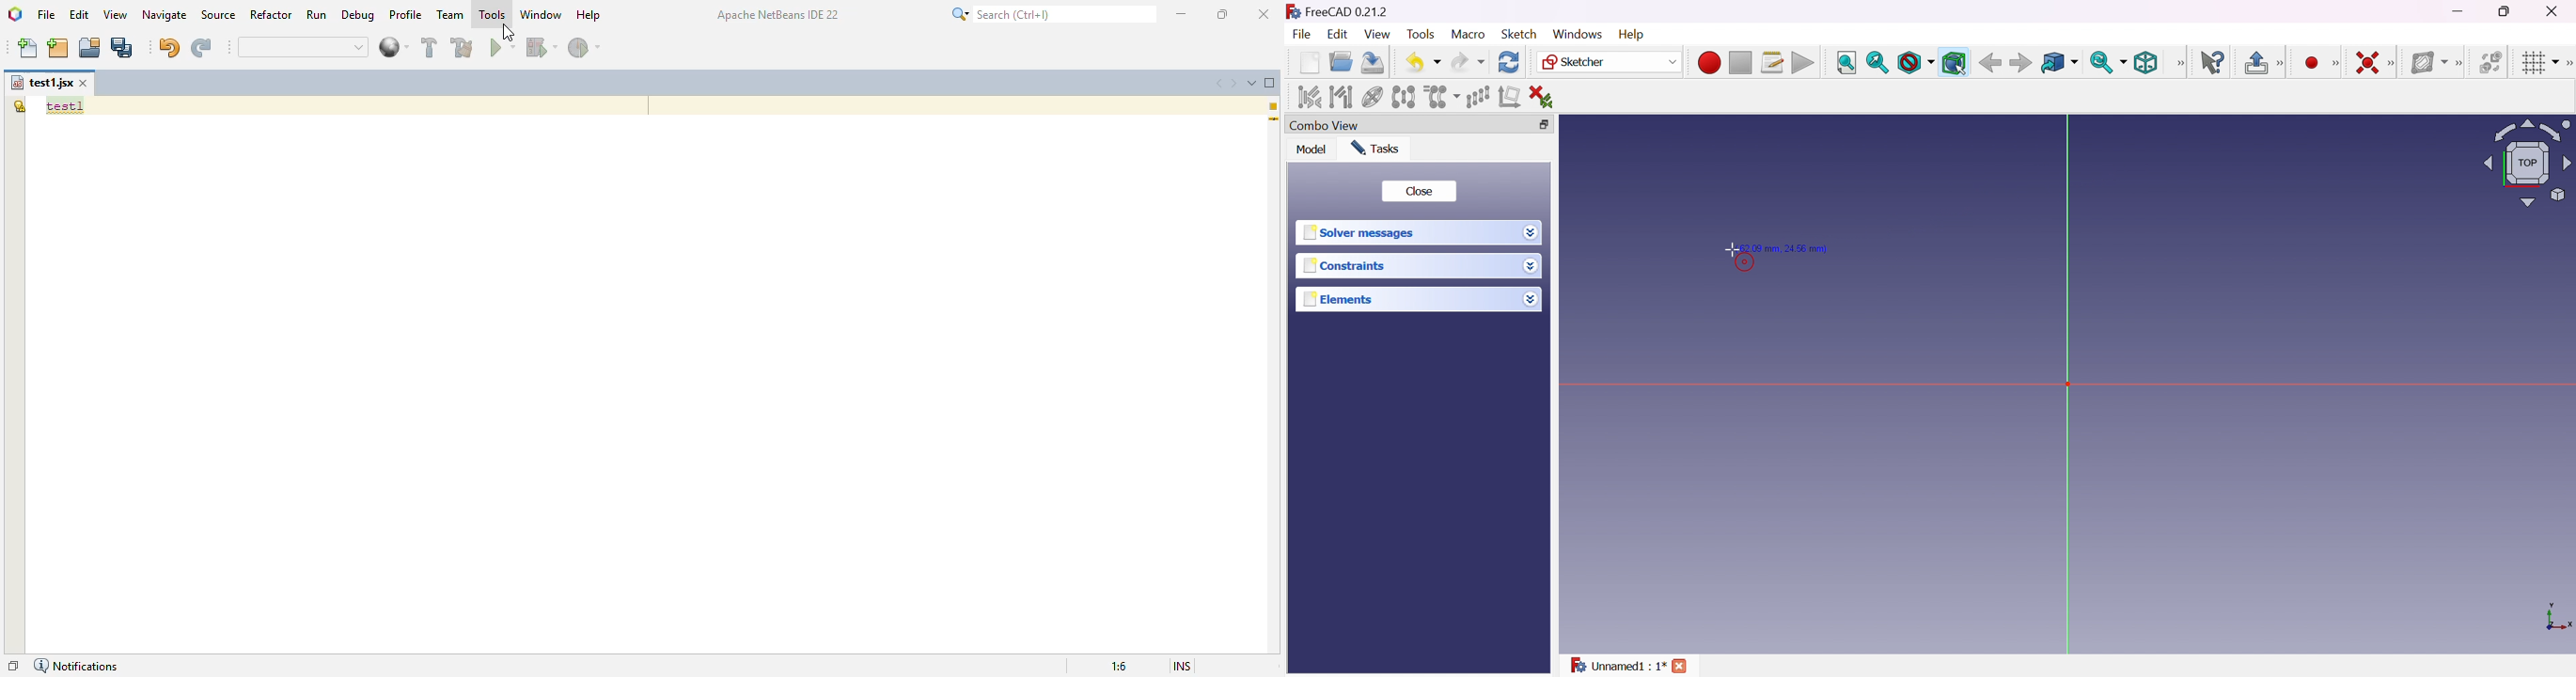 This screenshot has width=2576, height=700. What do you see at coordinates (2462, 63) in the screenshot?
I see `[Sketcher B-spline tools]]` at bounding box center [2462, 63].